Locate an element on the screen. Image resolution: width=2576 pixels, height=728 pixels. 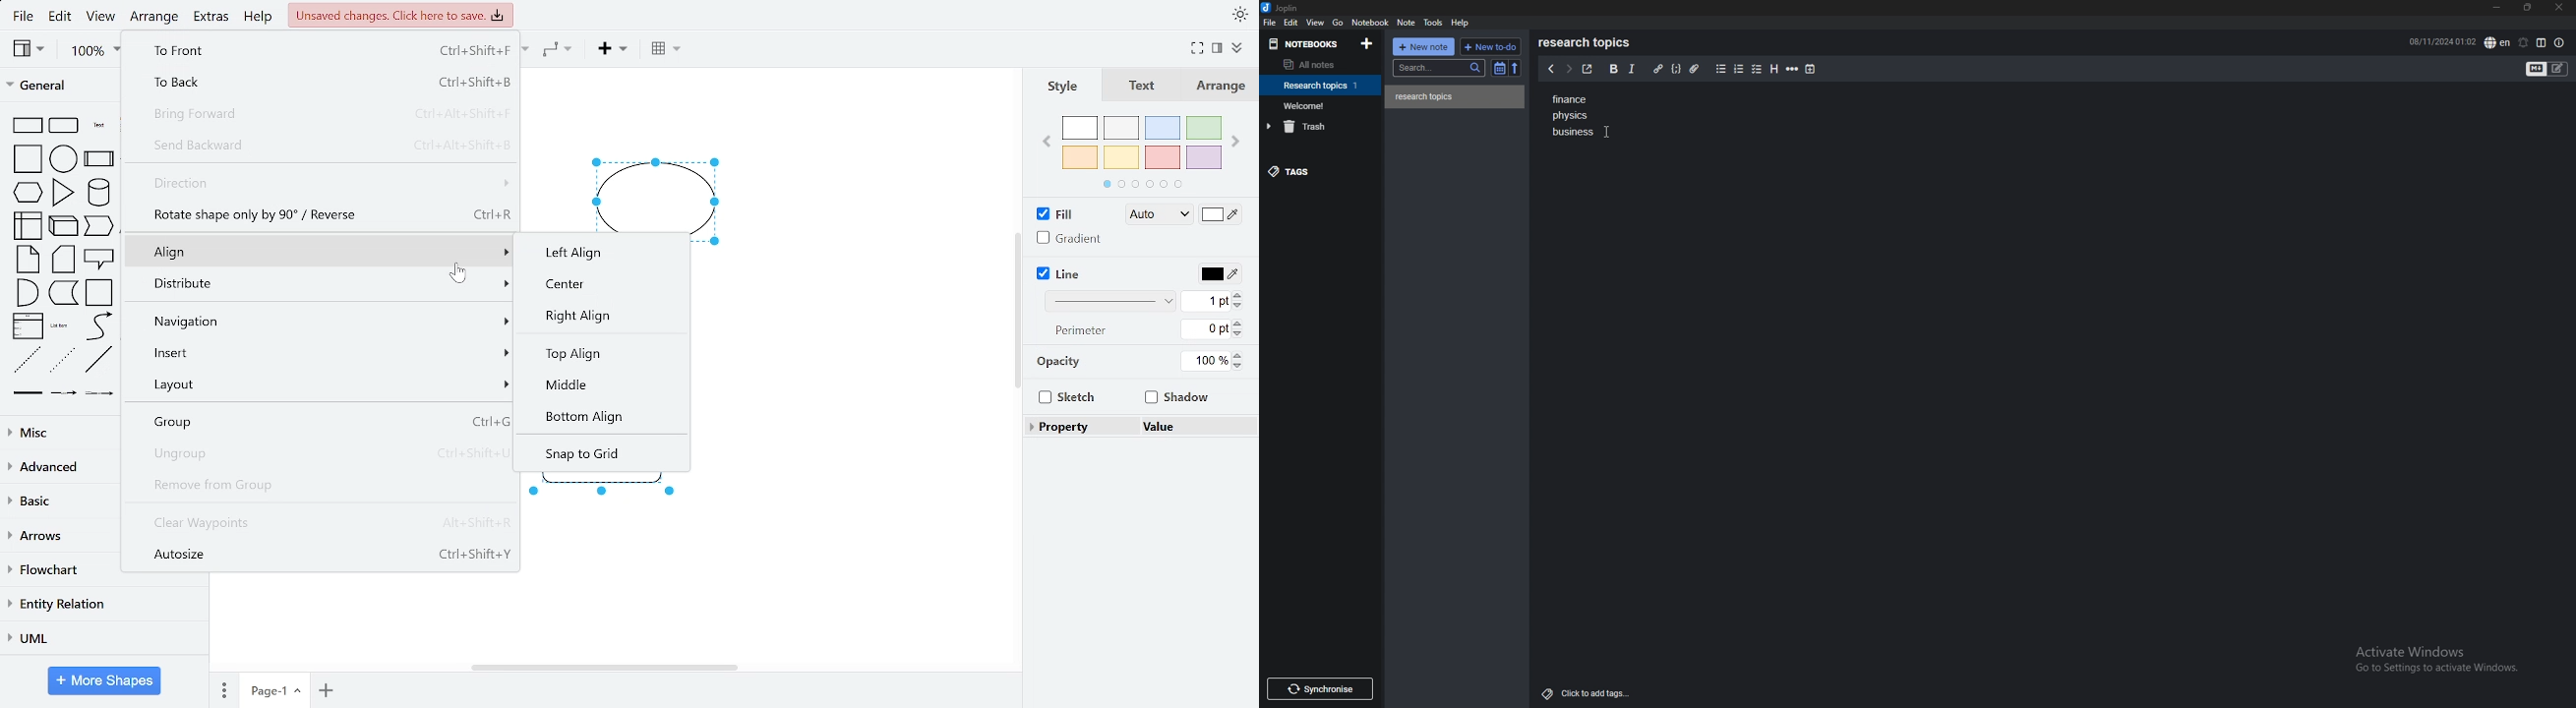
go is located at coordinates (1337, 23).